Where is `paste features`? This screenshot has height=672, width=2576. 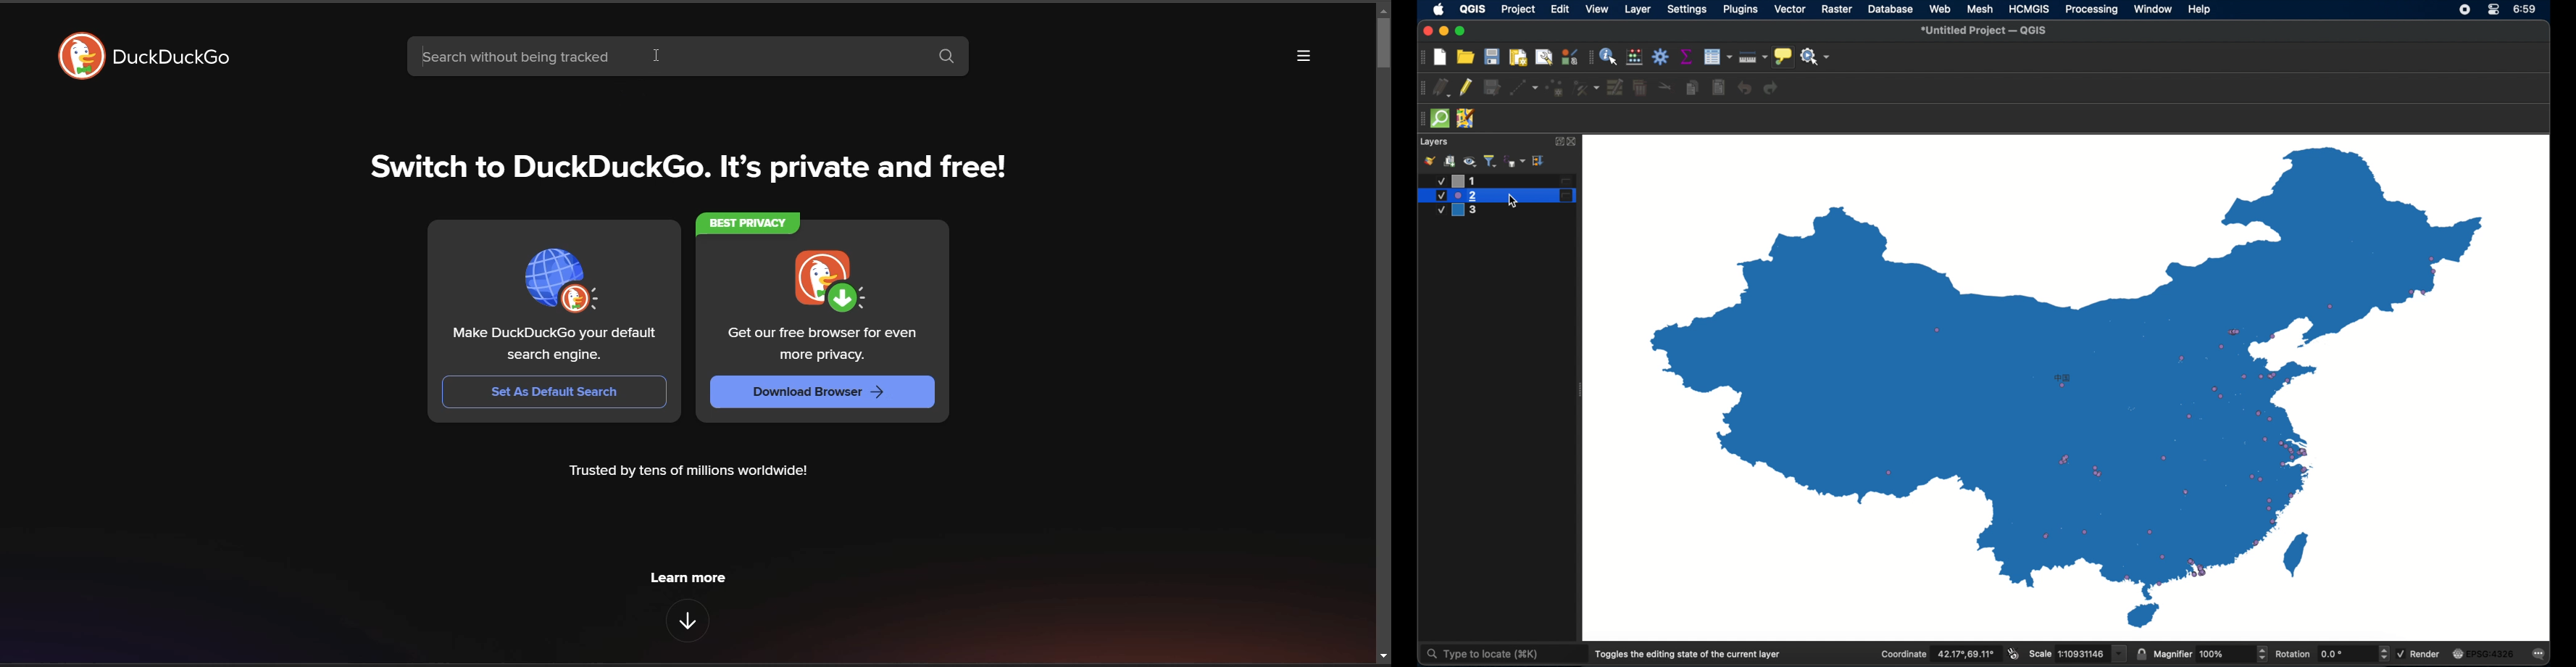
paste features is located at coordinates (1719, 88).